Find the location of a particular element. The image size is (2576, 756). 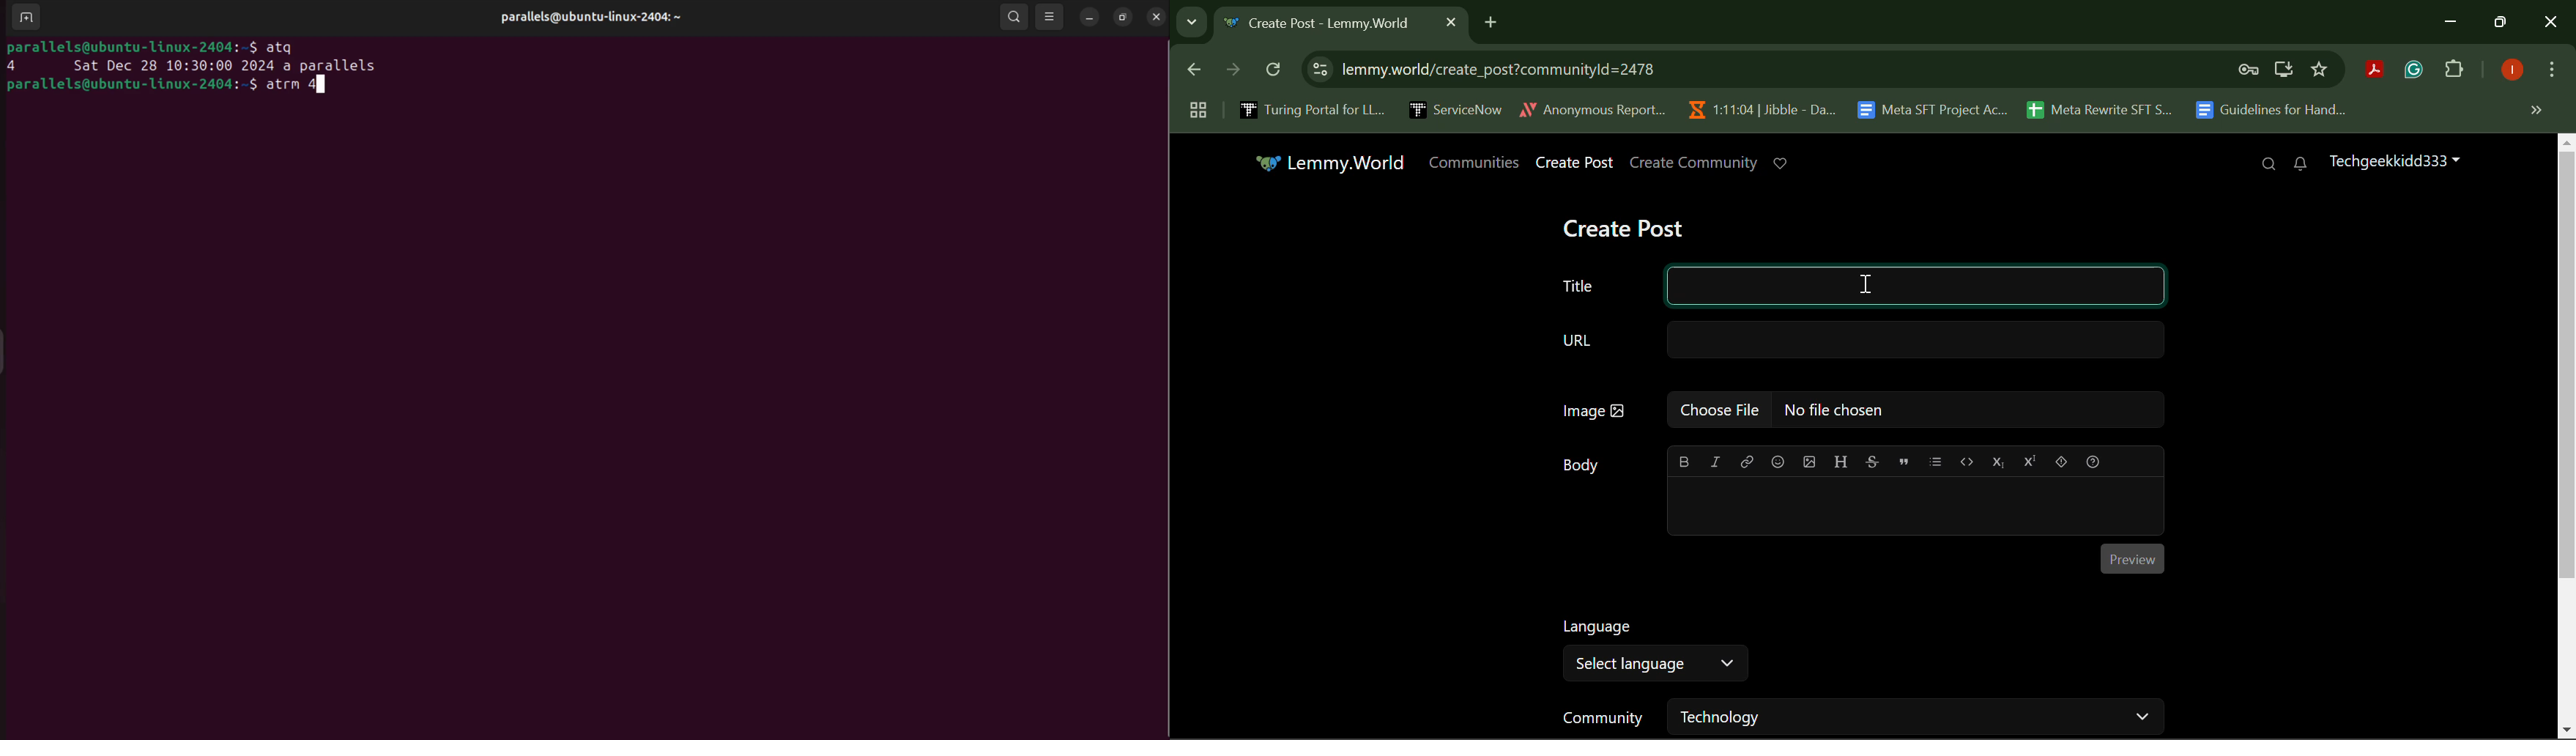

Create Community is located at coordinates (1694, 163).